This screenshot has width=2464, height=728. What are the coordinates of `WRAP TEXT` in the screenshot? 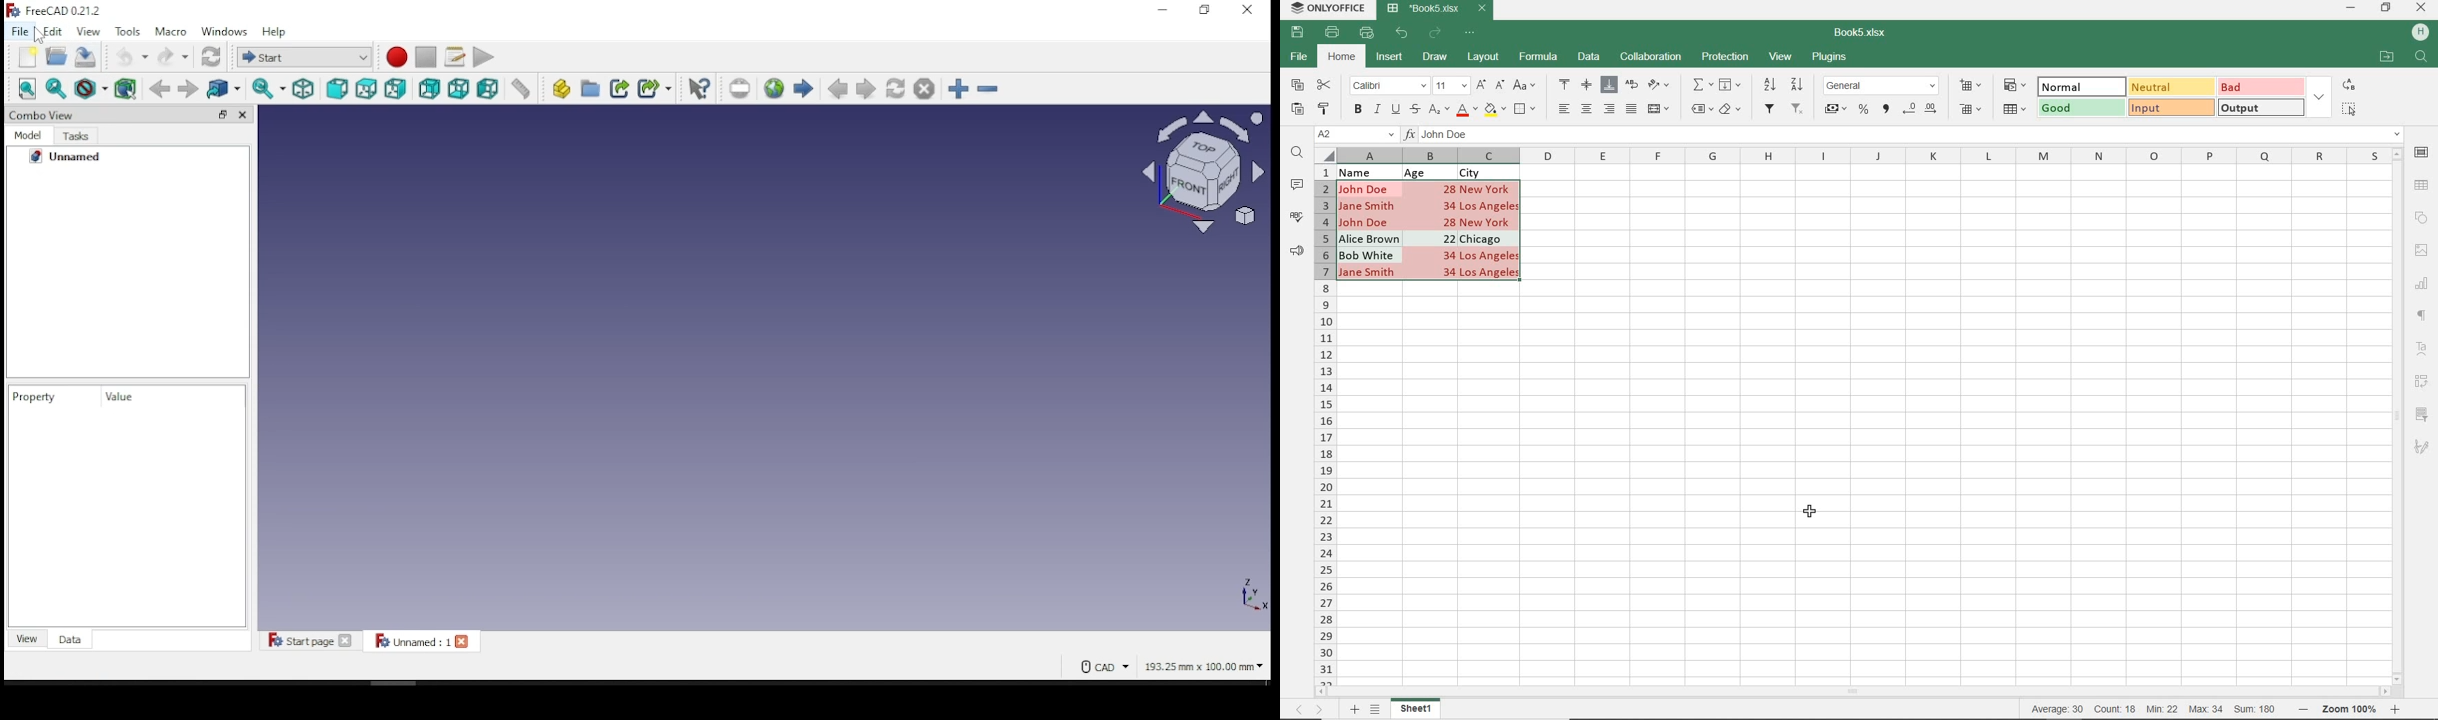 It's located at (1632, 86).